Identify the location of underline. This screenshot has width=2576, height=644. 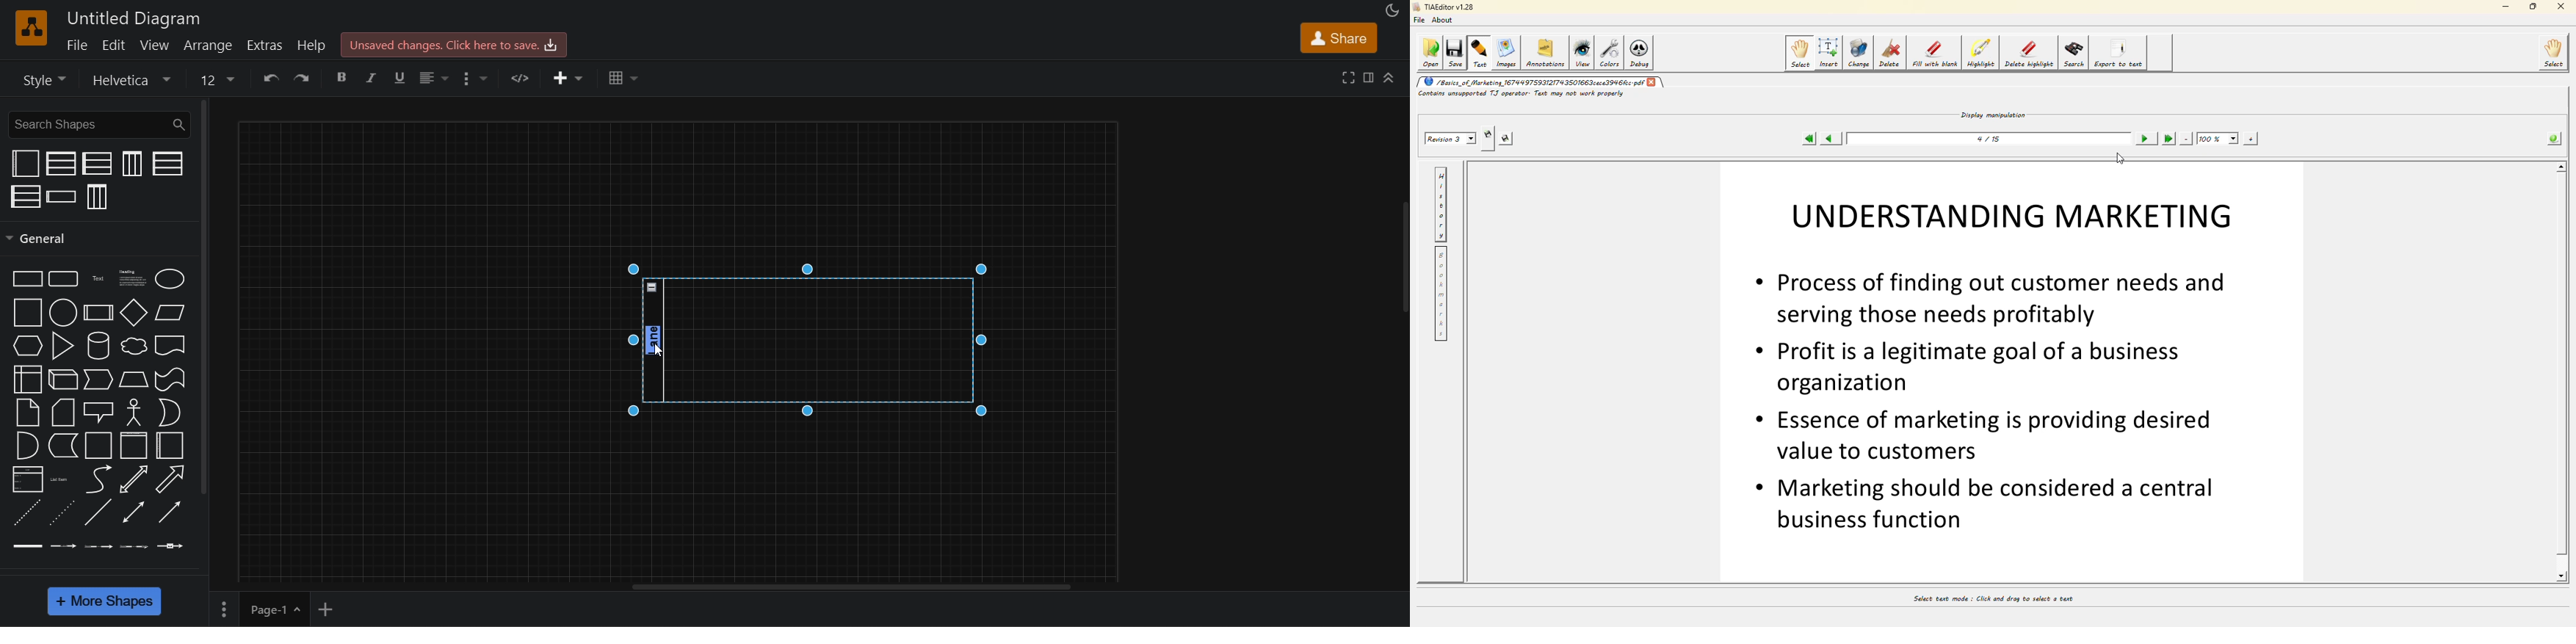
(398, 76).